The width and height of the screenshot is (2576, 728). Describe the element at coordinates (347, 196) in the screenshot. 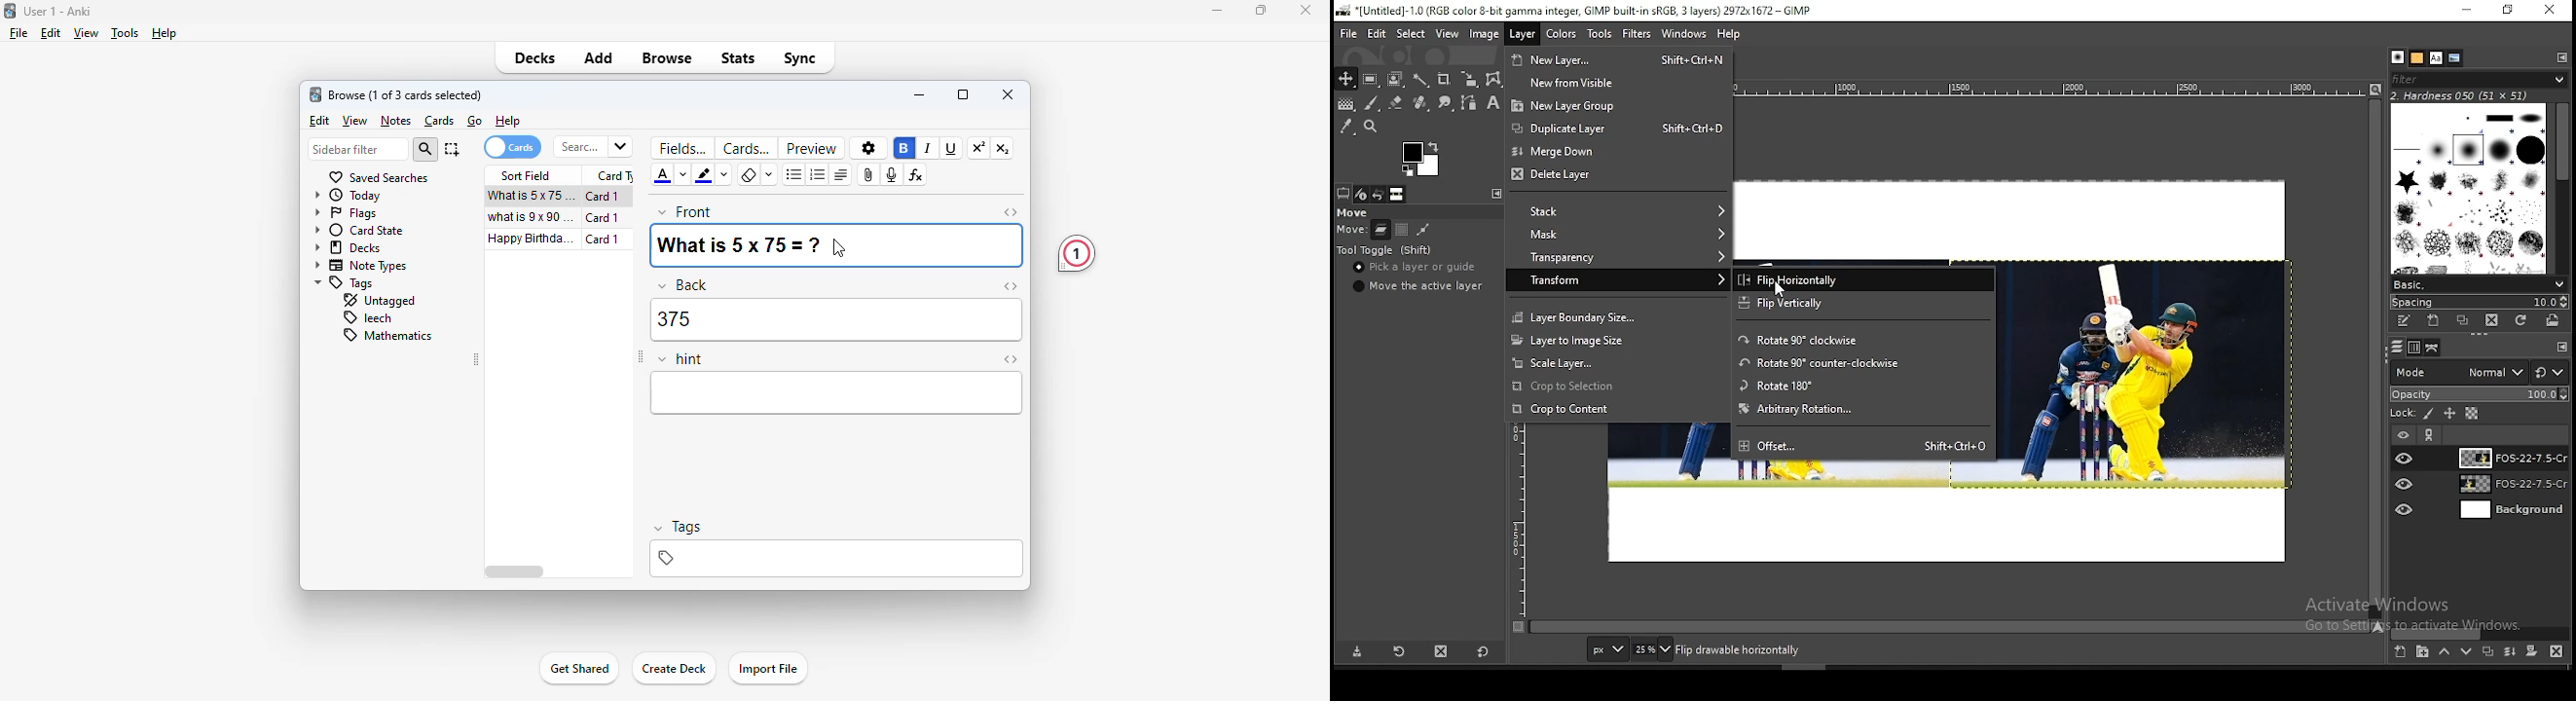

I see `today` at that location.